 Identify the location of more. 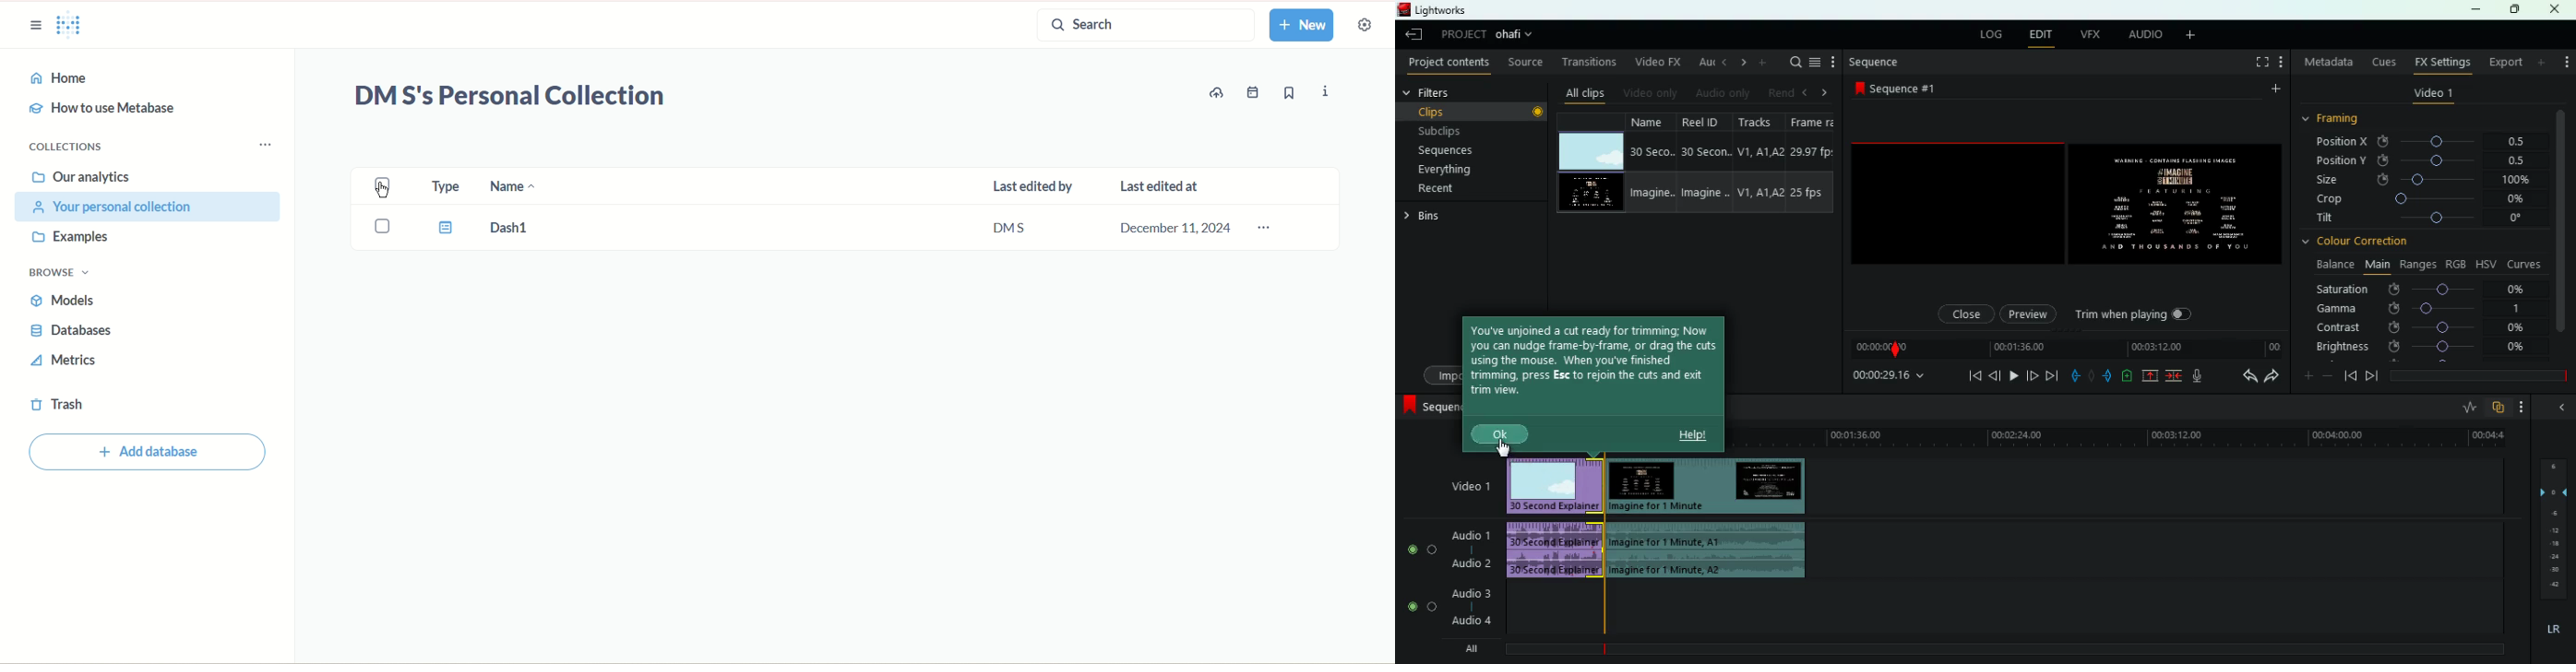
(2543, 62).